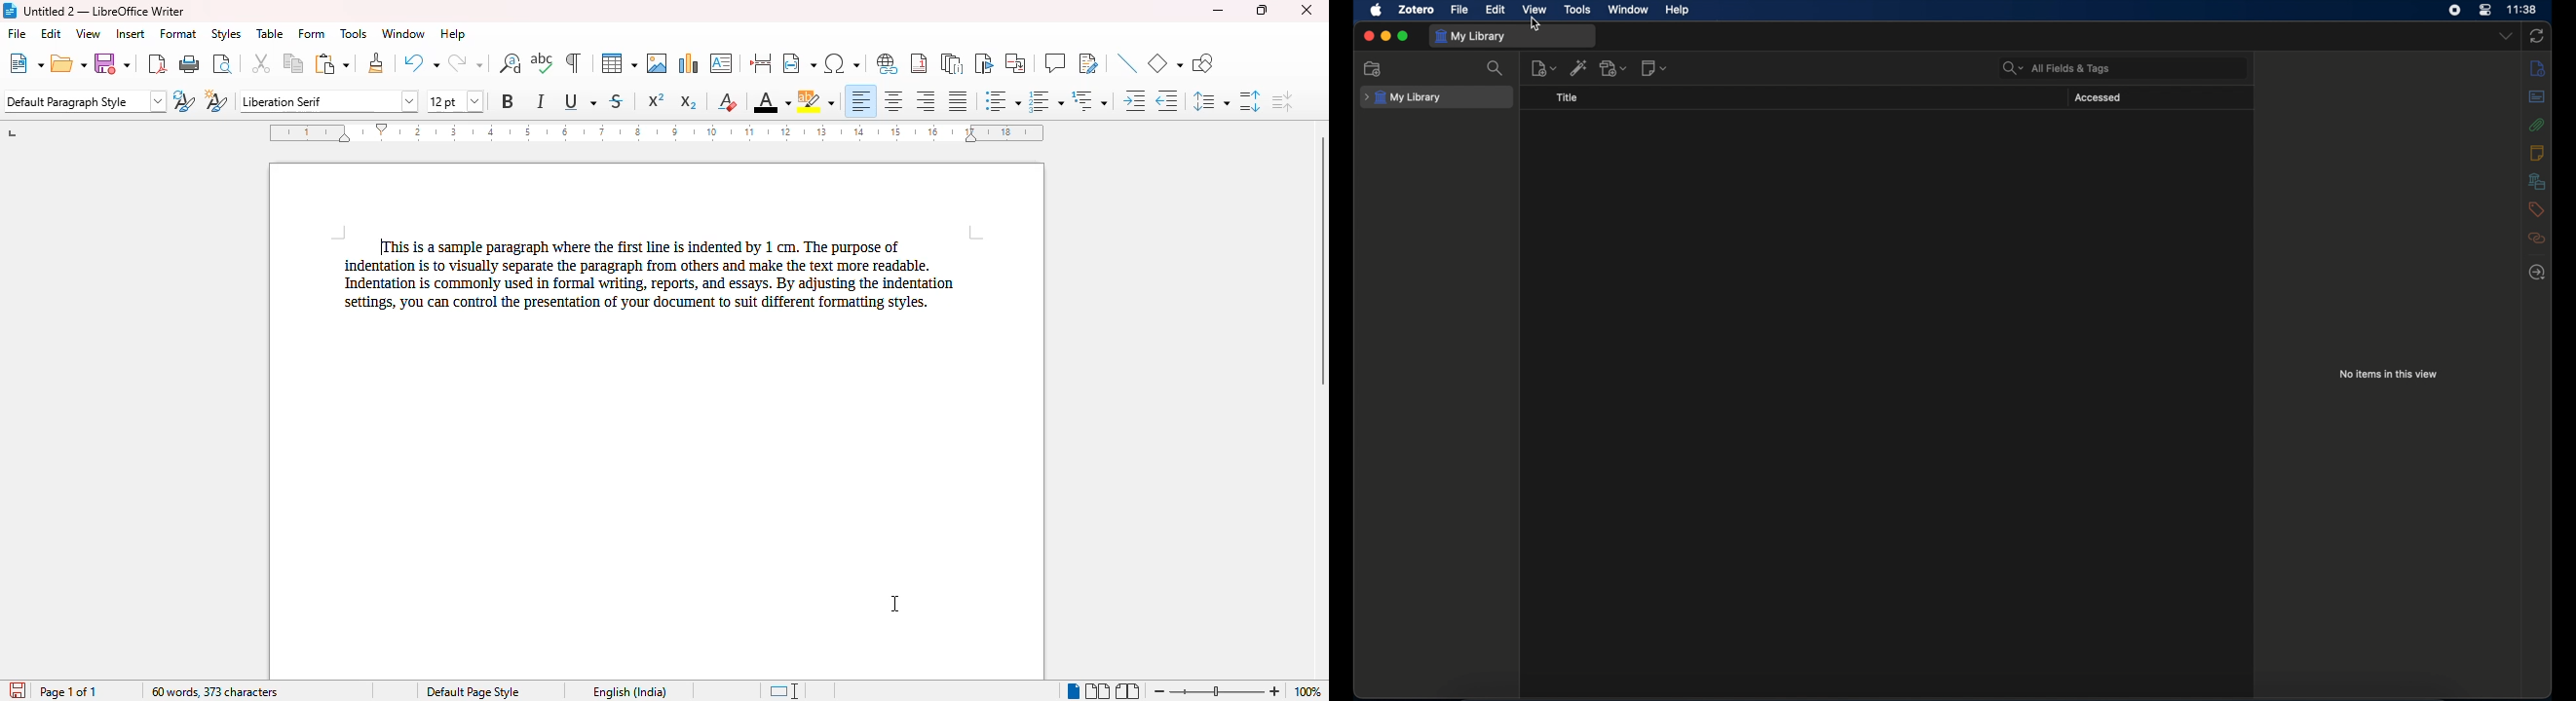  What do you see at coordinates (2537, 37) in the screenshot?
I see `sync` at bounding box center [2537, 37].